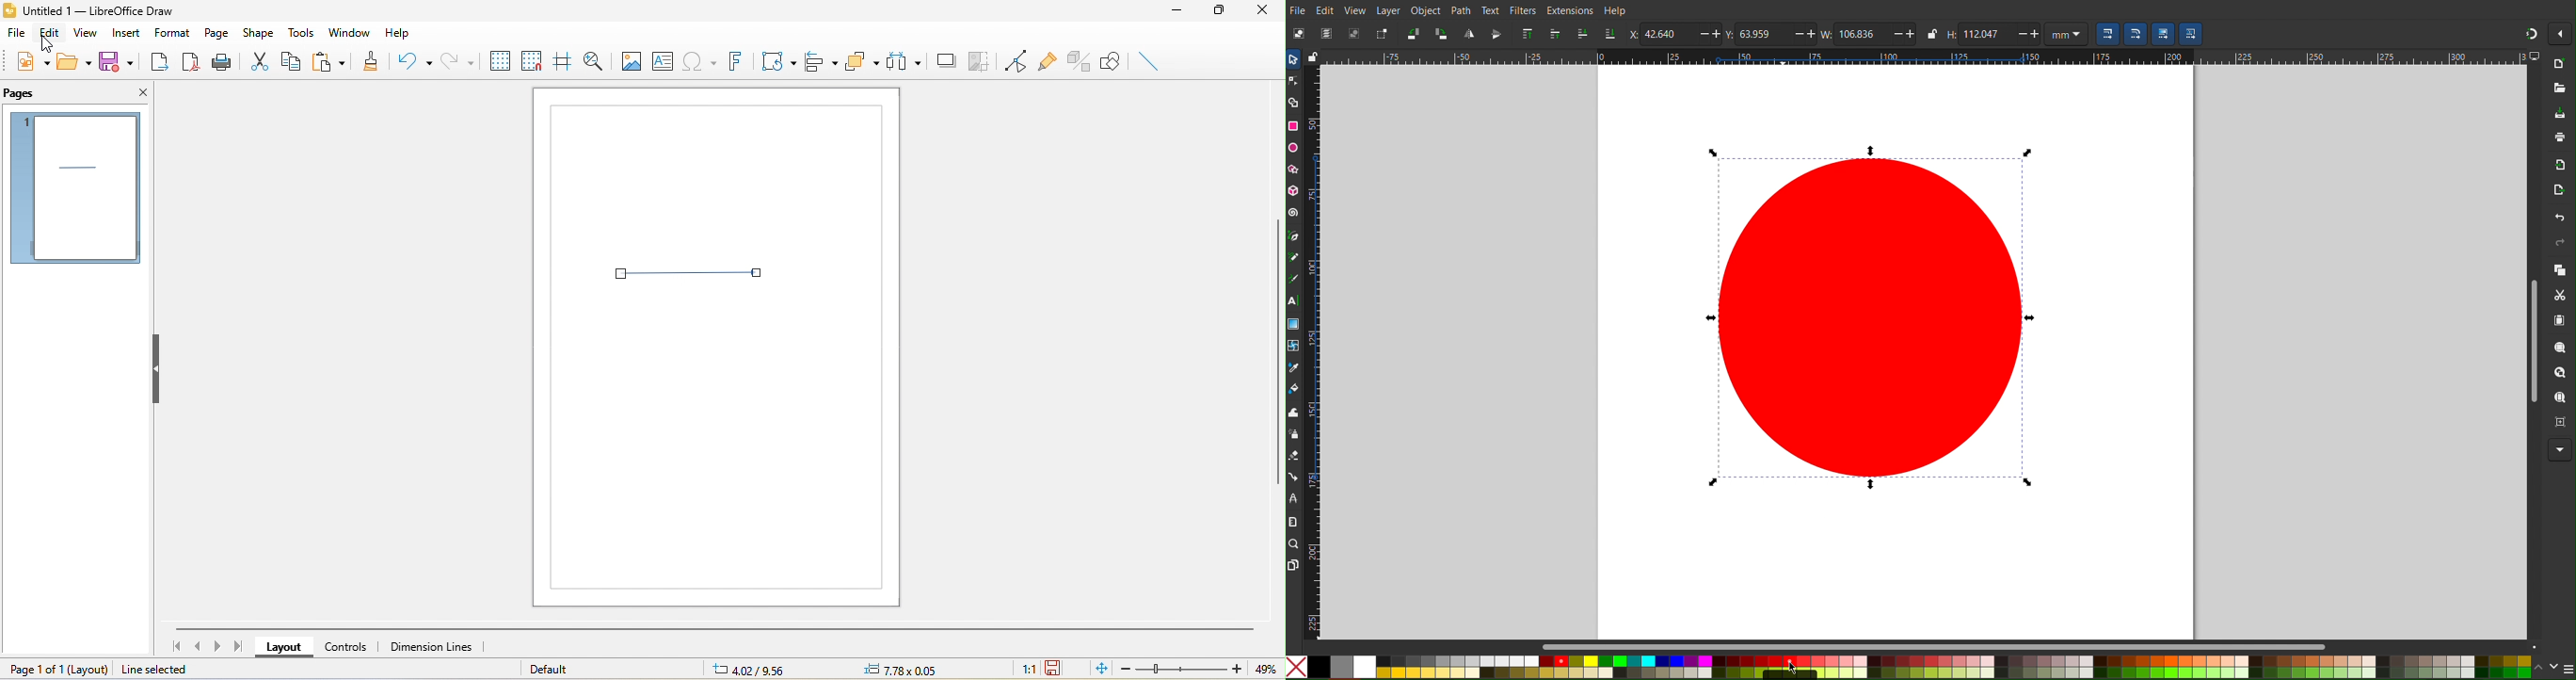 This screenshot has height=700, width=2576. I want to click on insert, so click(122, 35).